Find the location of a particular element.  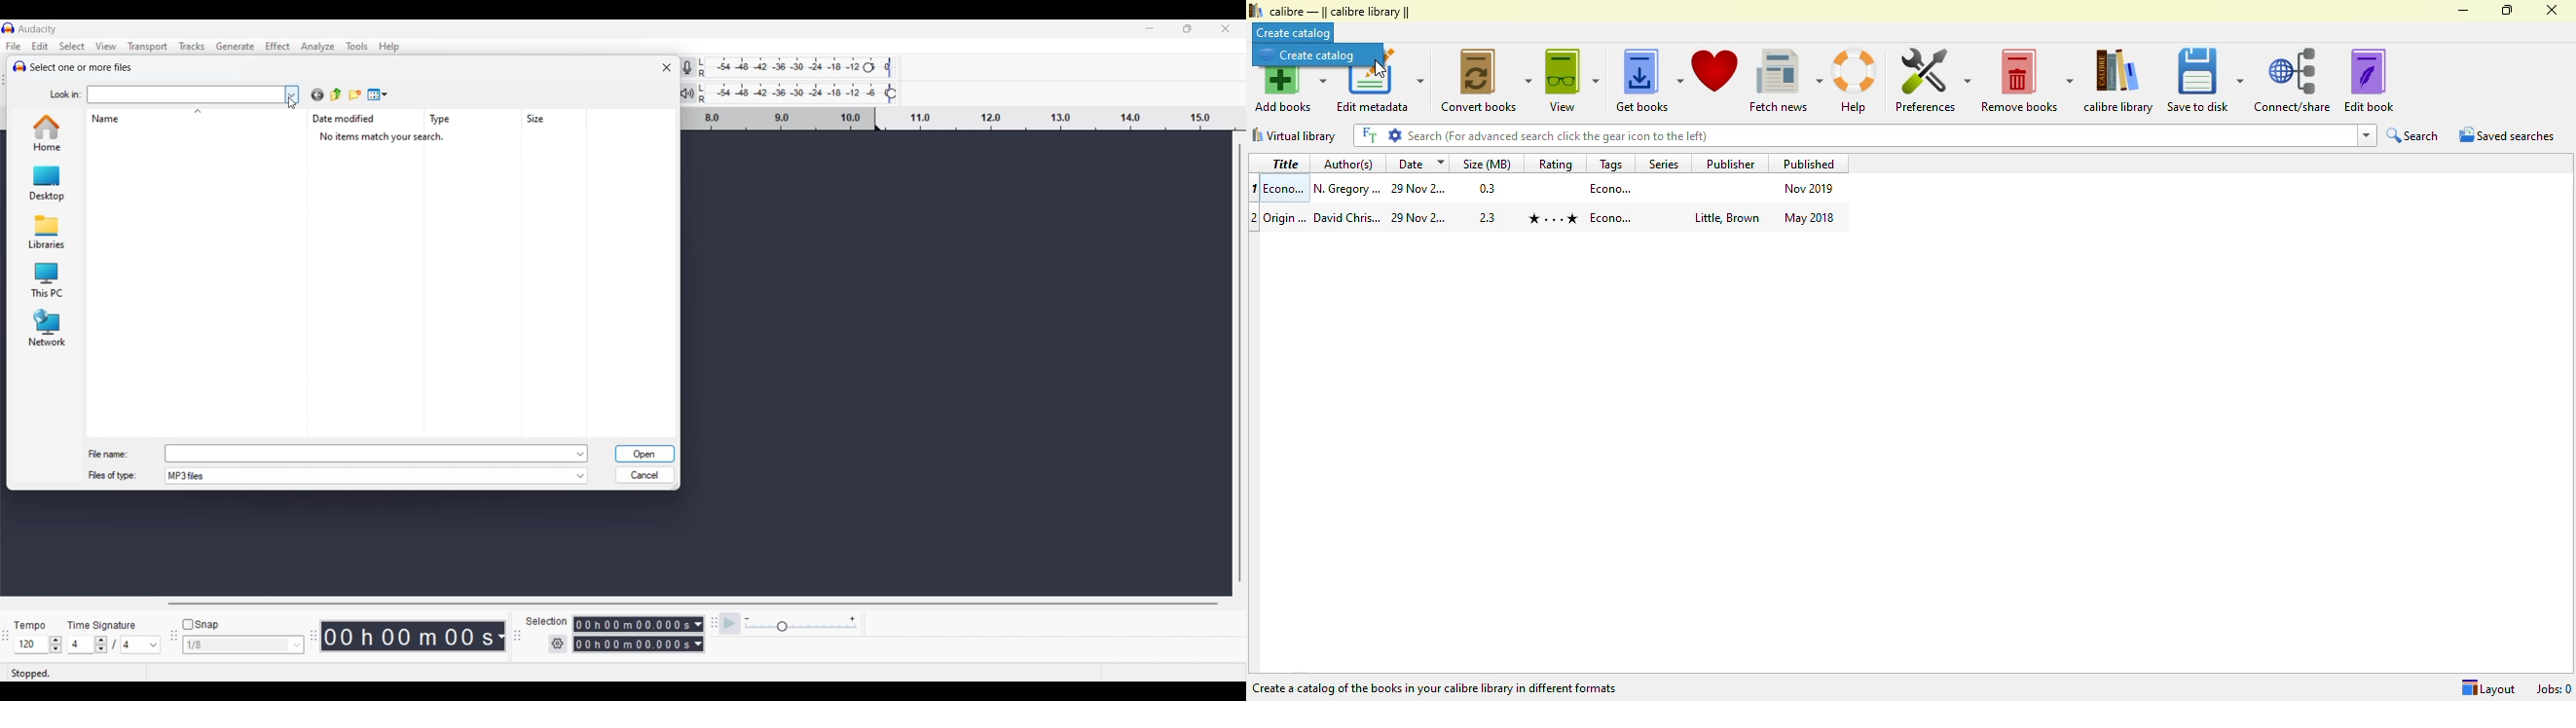

virtual library is located at coordinates (1294, 134).